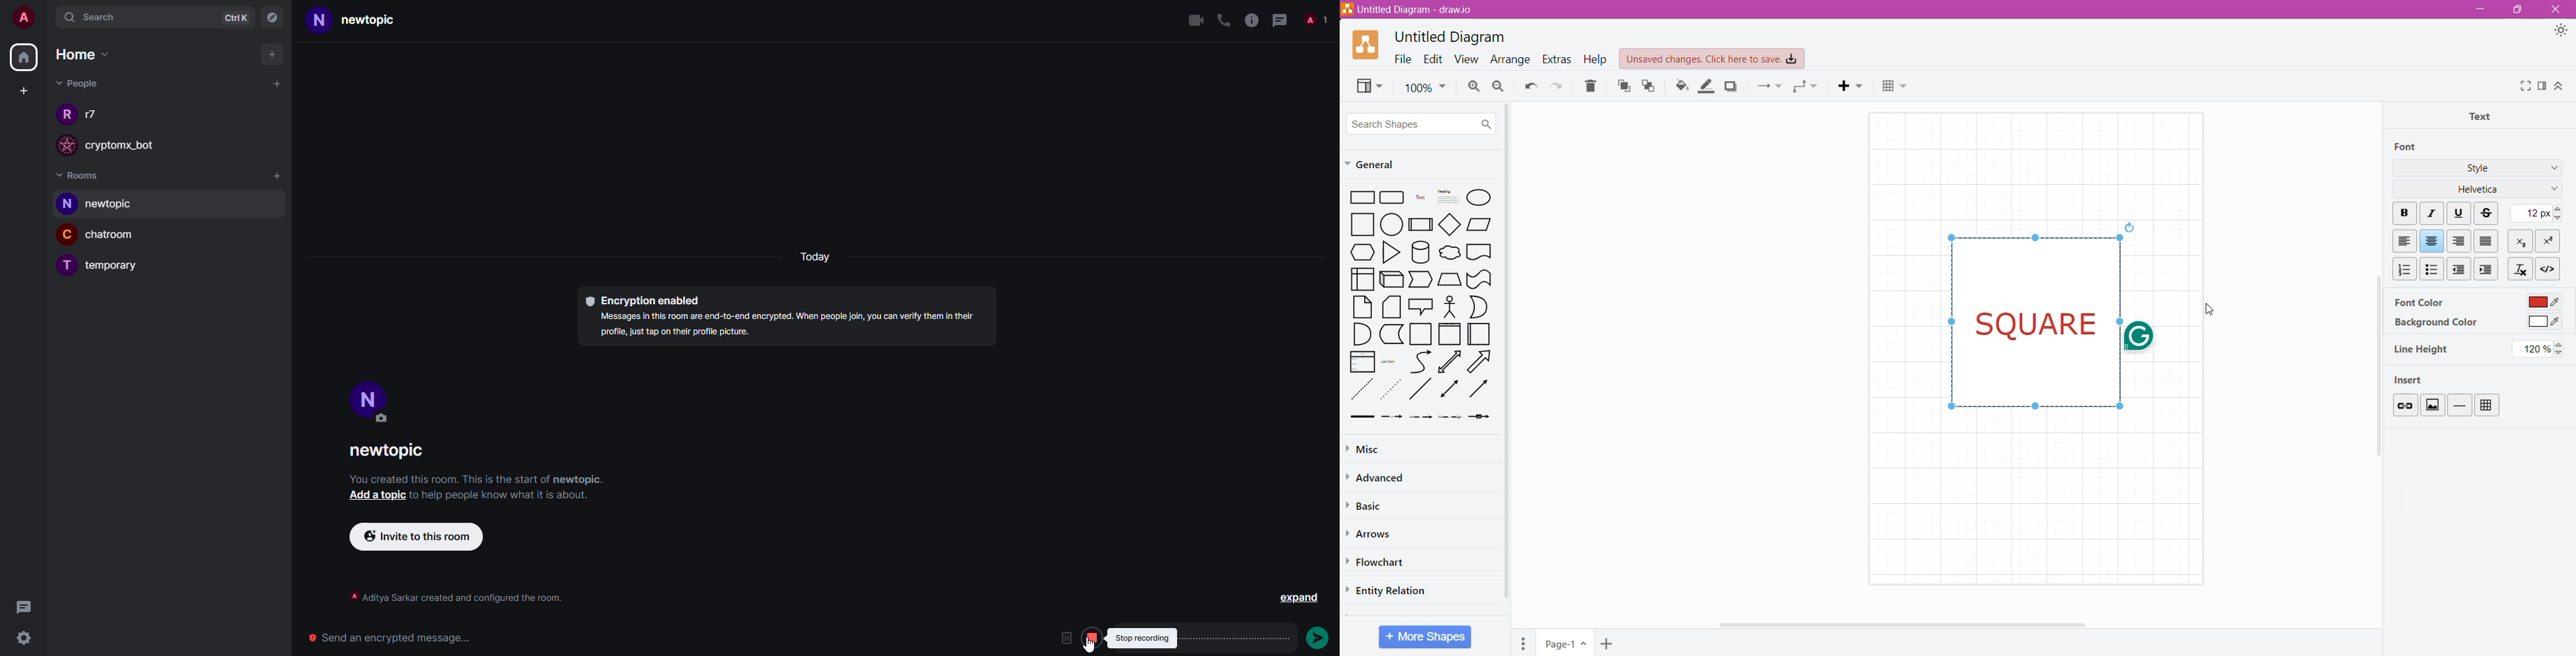  I want to click on Pages, so click(1524, 643).